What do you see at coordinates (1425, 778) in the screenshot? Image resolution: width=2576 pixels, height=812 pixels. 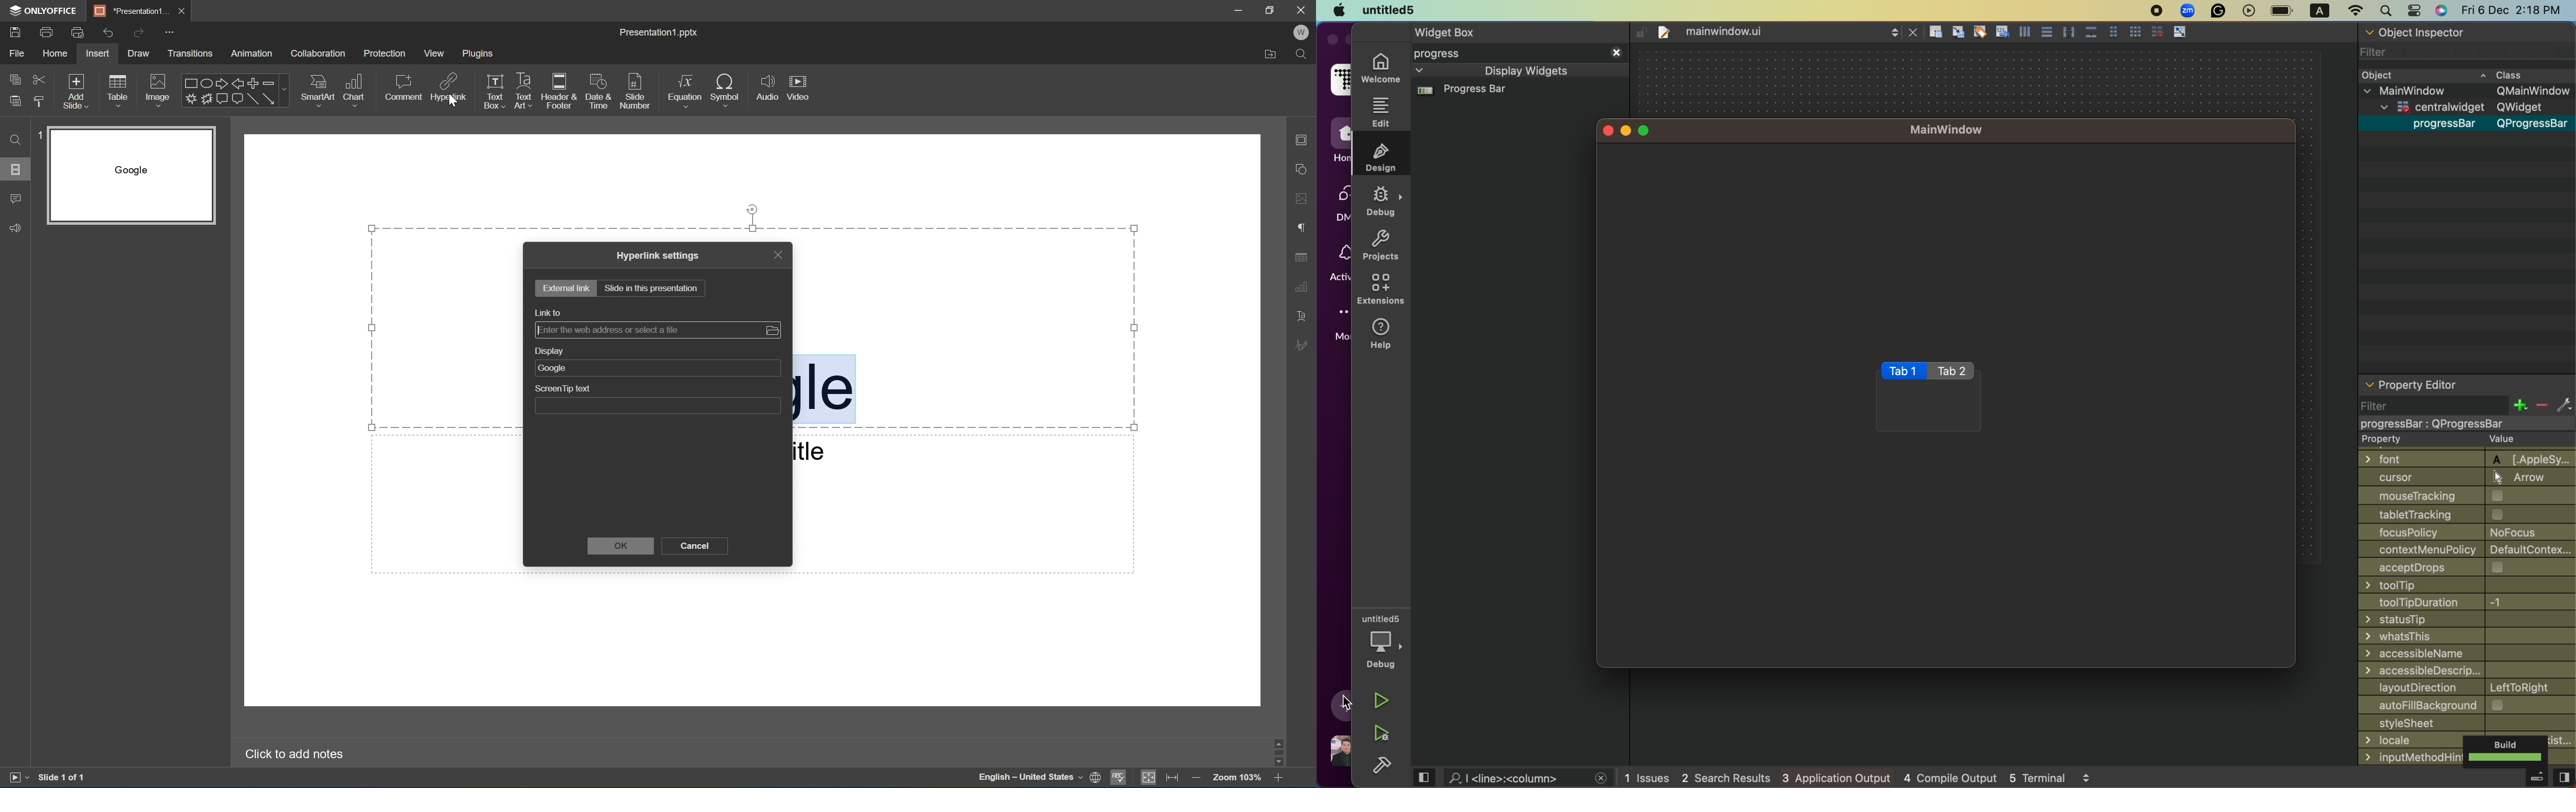 I see `view` at bounding box center [1425, 778].